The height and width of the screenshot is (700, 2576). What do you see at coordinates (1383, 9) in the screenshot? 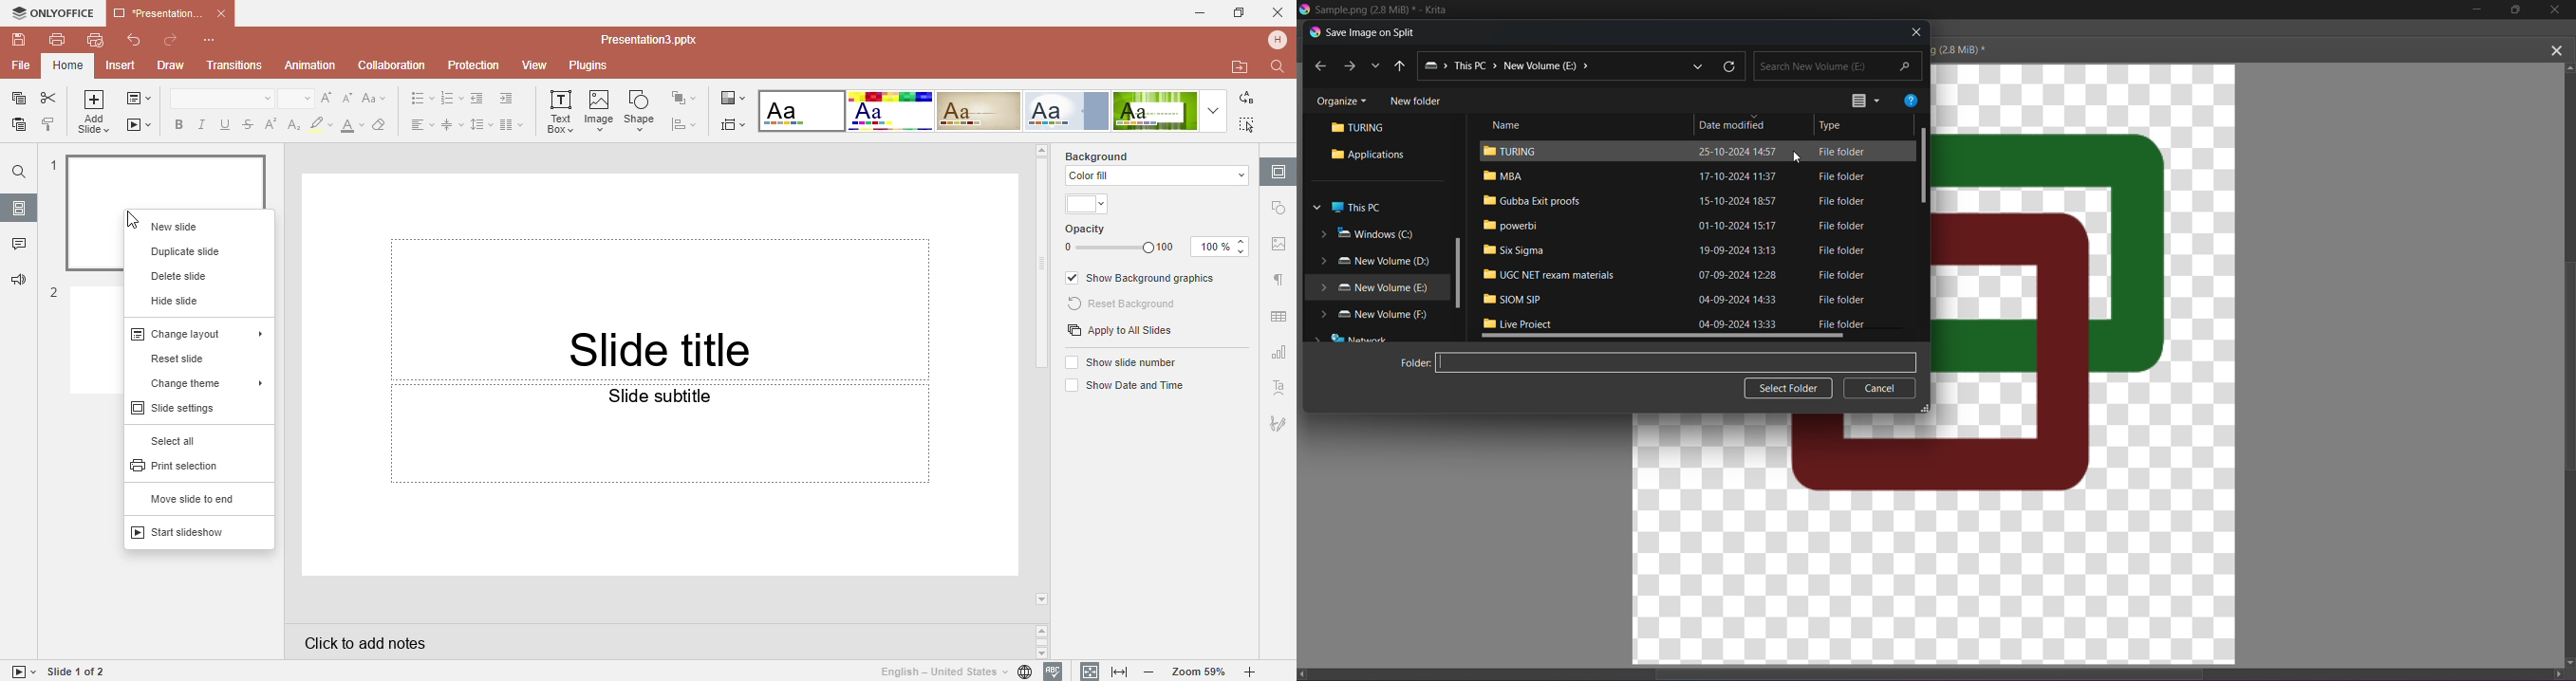
I see `Sample.png (2.8MB)* - Krita` at bounding box center [1383, 9].